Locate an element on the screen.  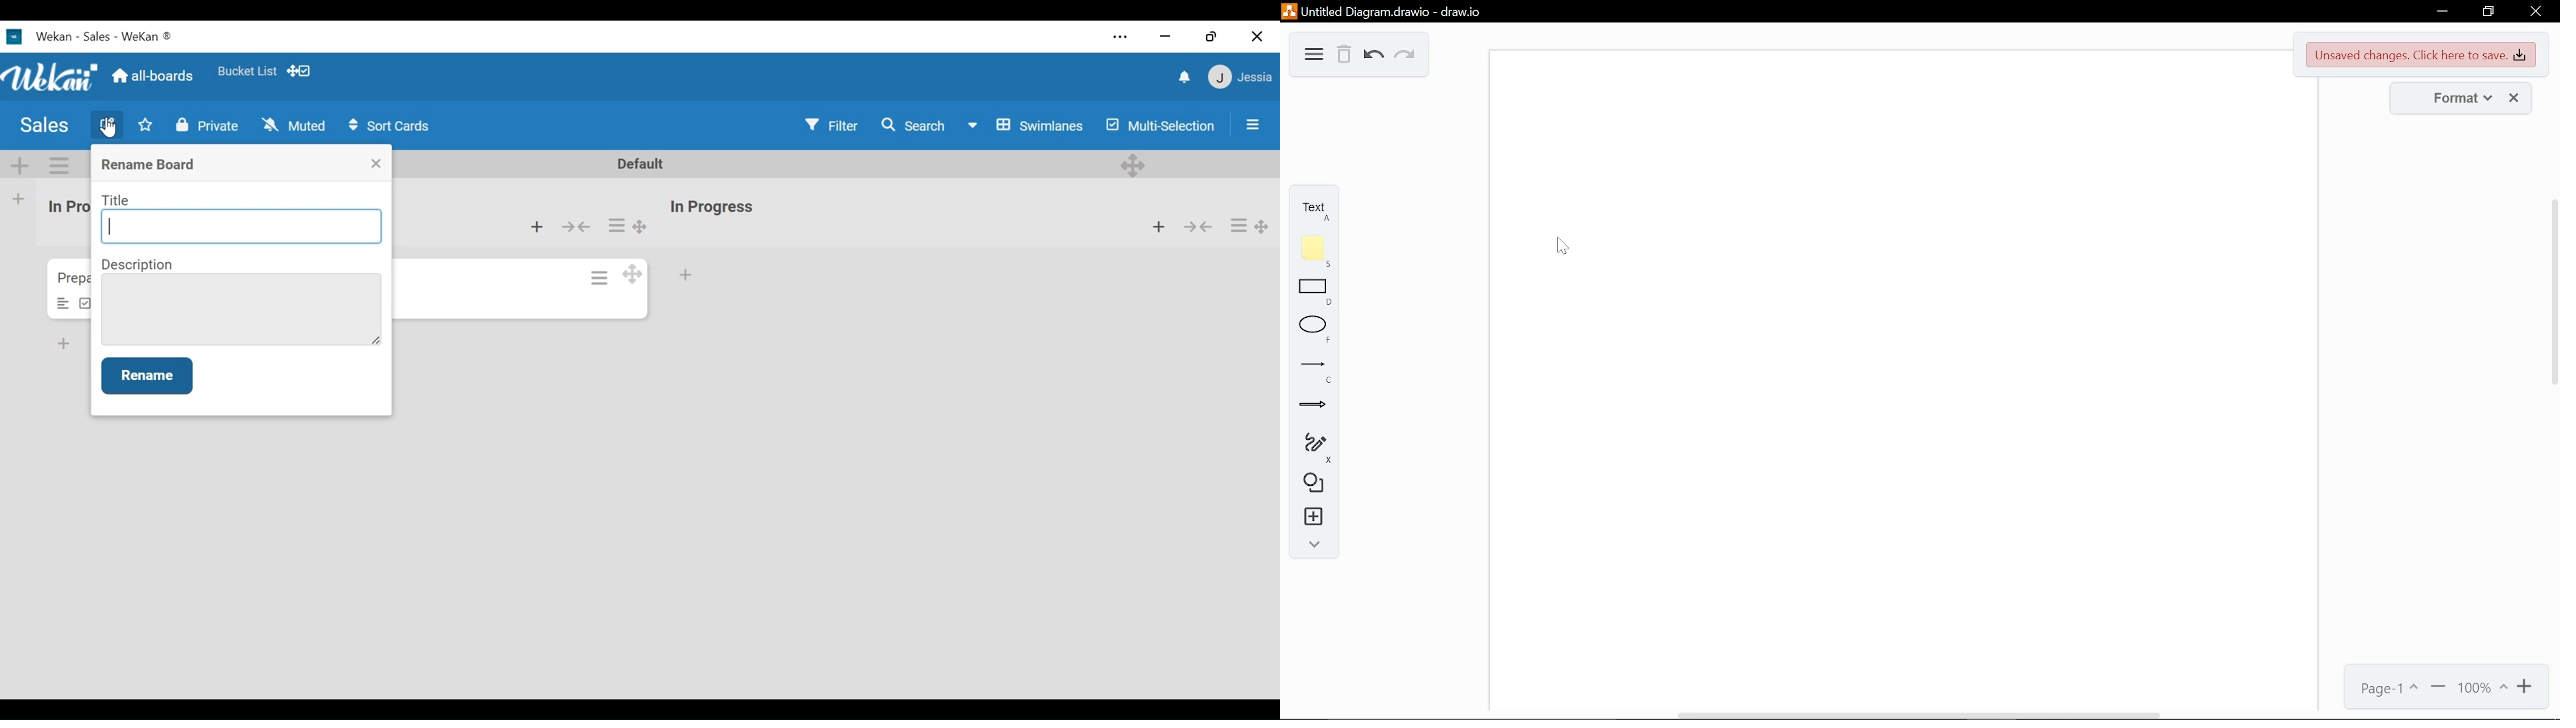
freehand is located at coordinates (1314, 446).